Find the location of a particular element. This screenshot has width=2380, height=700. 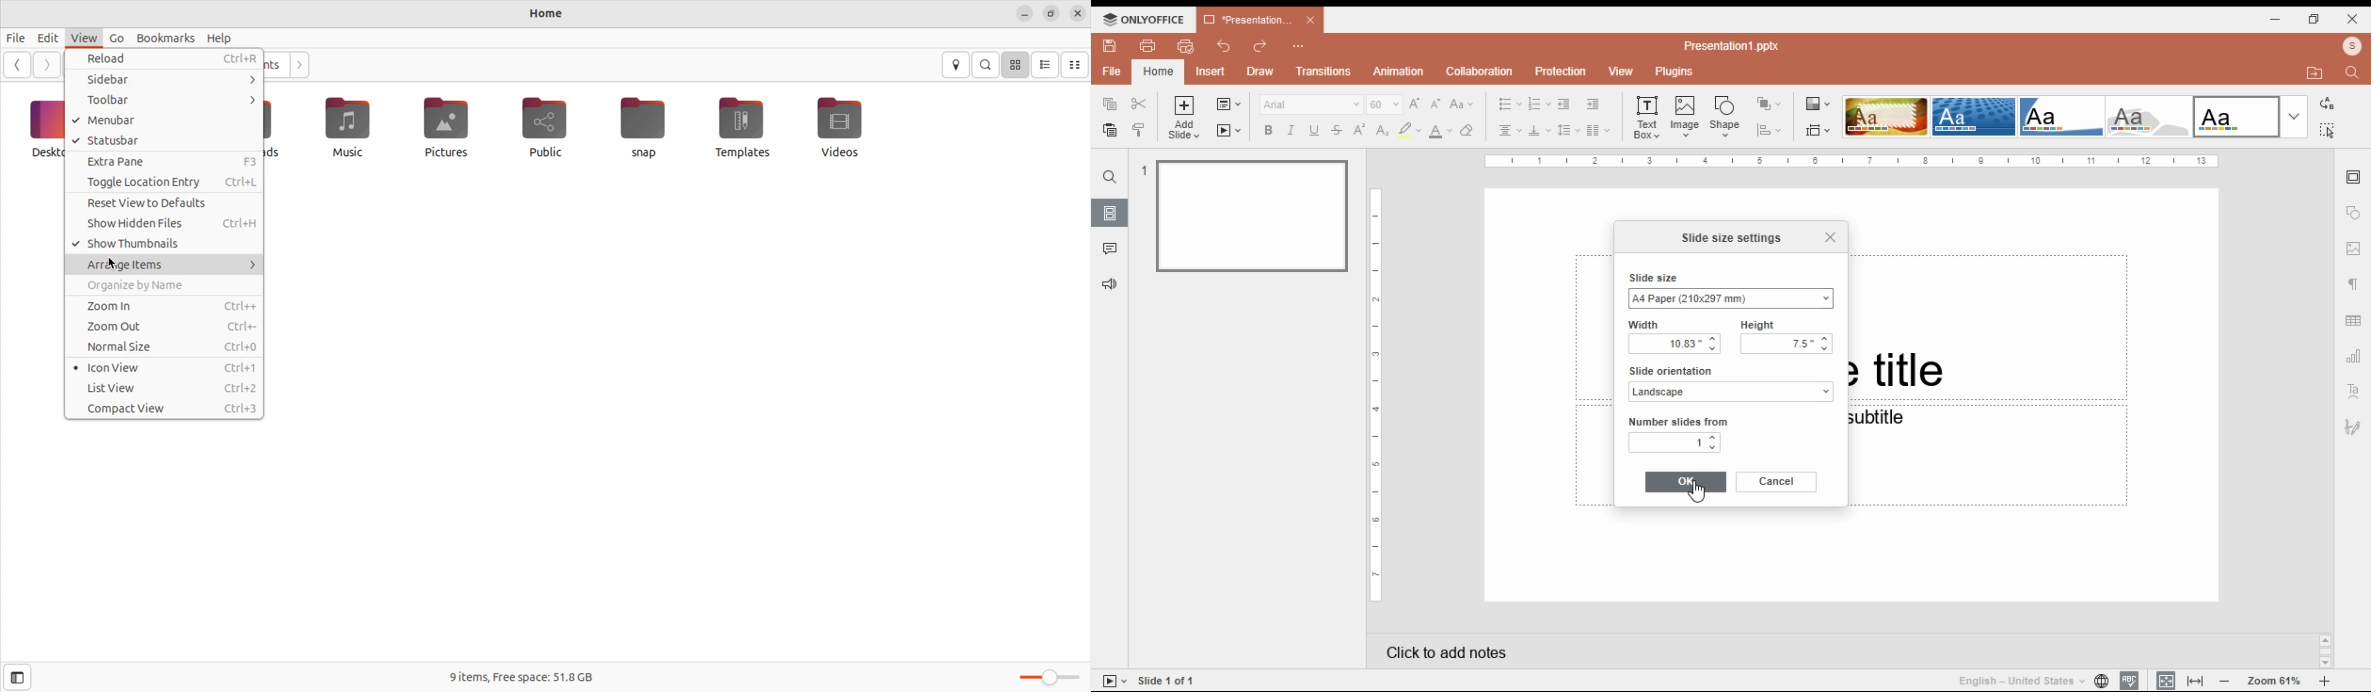

Zoom 61% is located at coordinates (2276, 679).